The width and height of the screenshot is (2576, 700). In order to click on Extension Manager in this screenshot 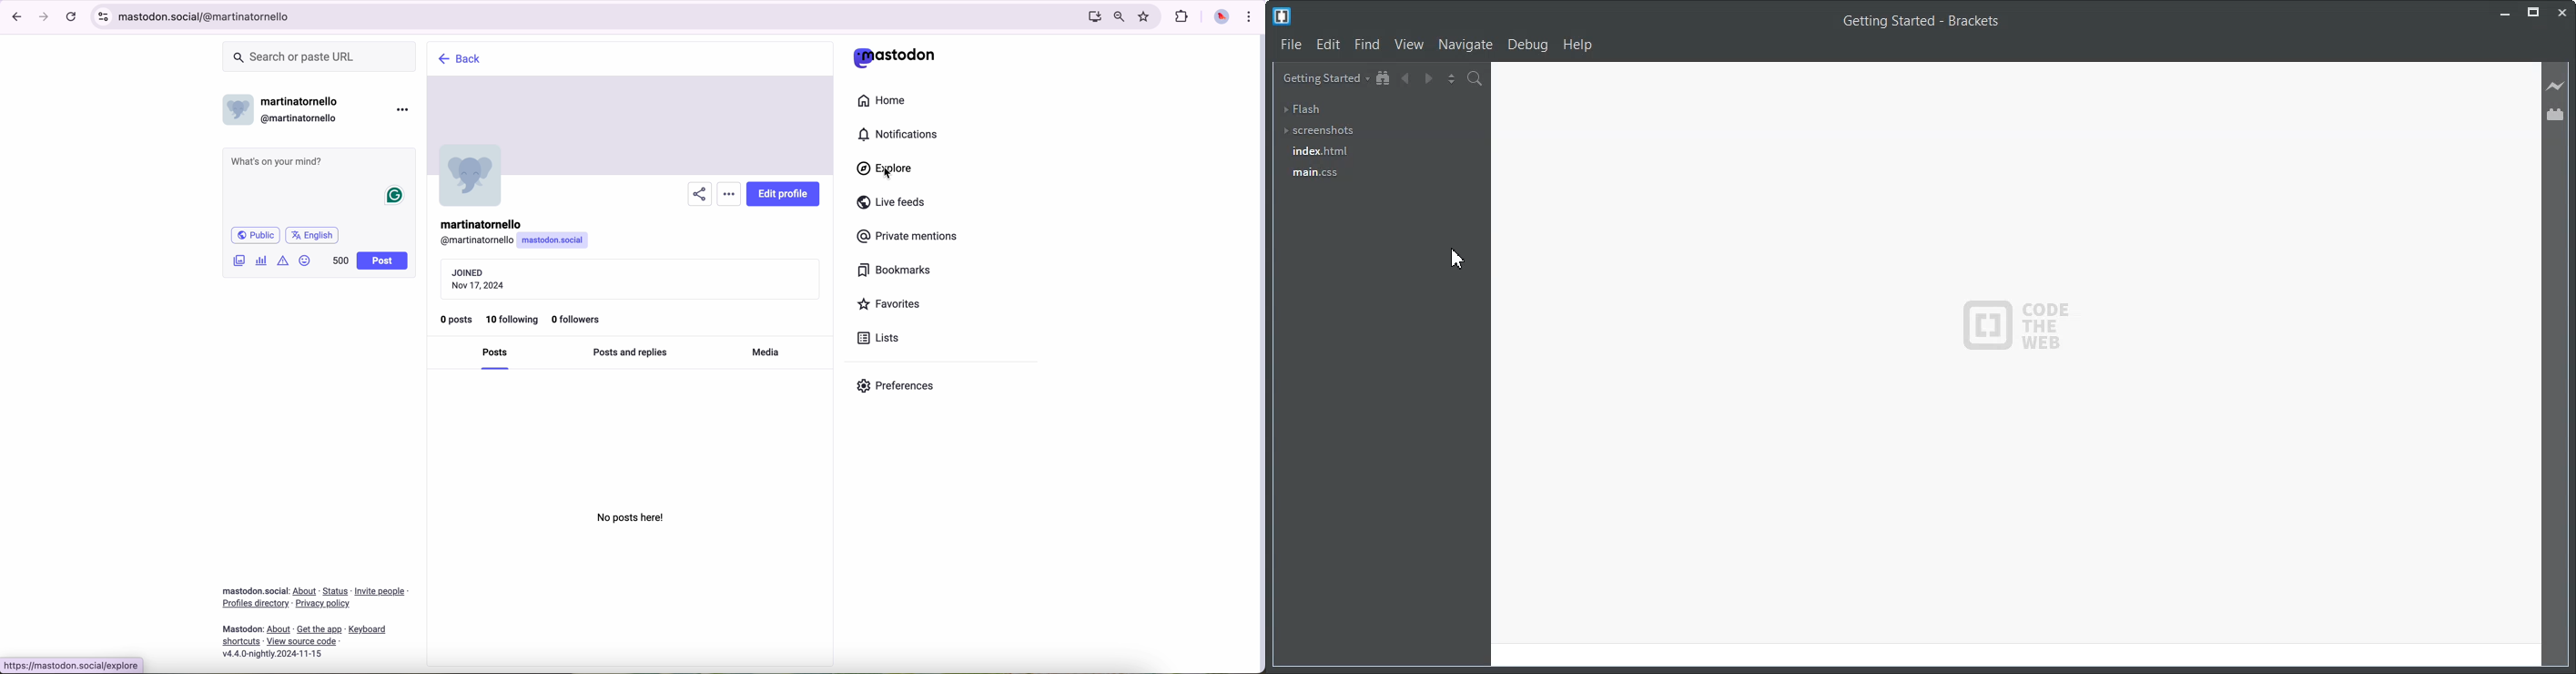, I will do `click(2556, 114)`.